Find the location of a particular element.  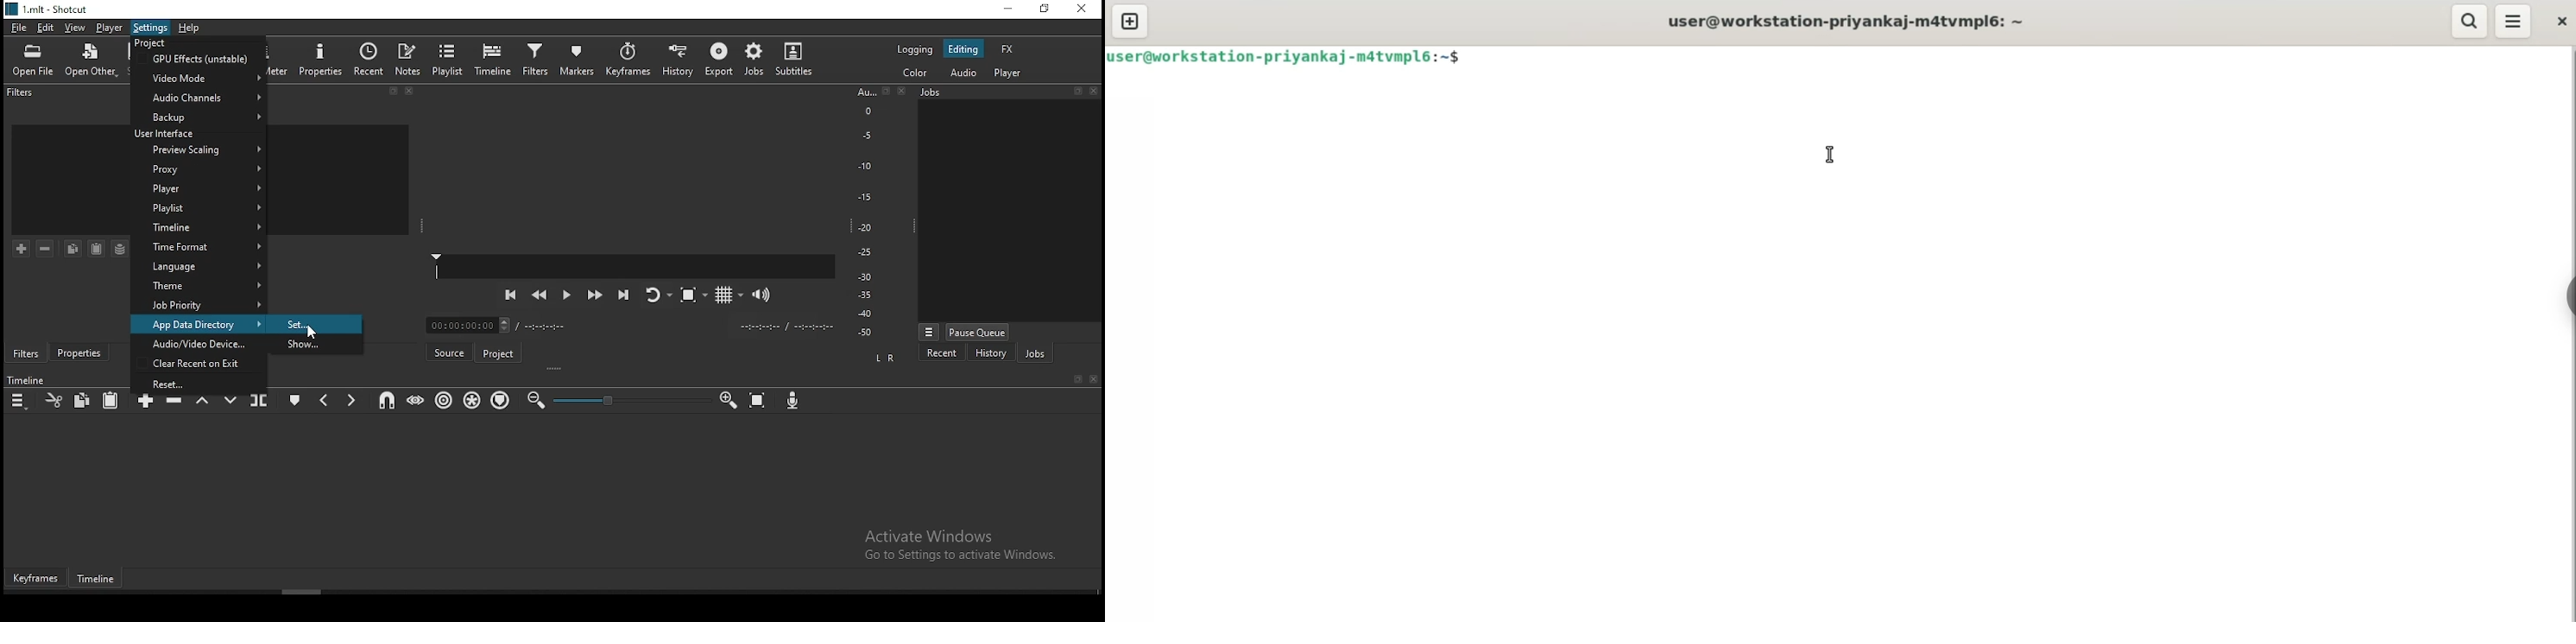

previous marker is located at coordinates (325, 397).